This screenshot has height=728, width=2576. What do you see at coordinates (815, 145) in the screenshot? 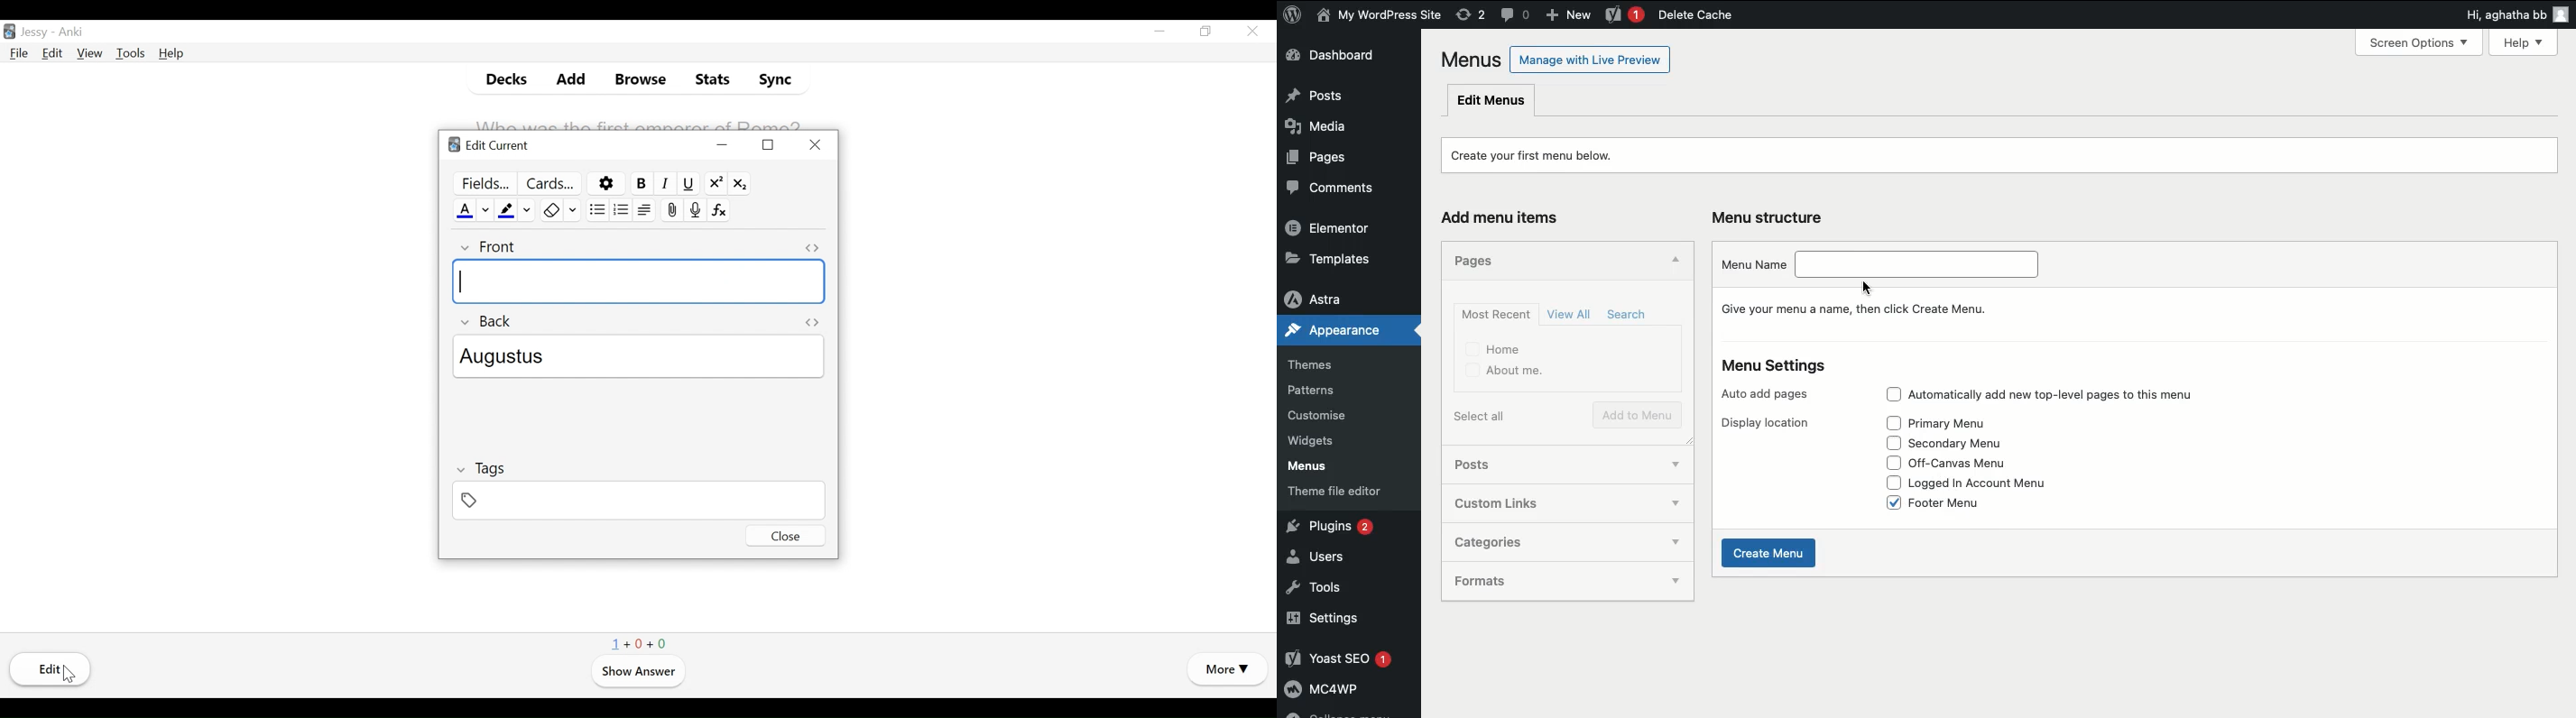
I see `Close` at bounding box center [815, 145].